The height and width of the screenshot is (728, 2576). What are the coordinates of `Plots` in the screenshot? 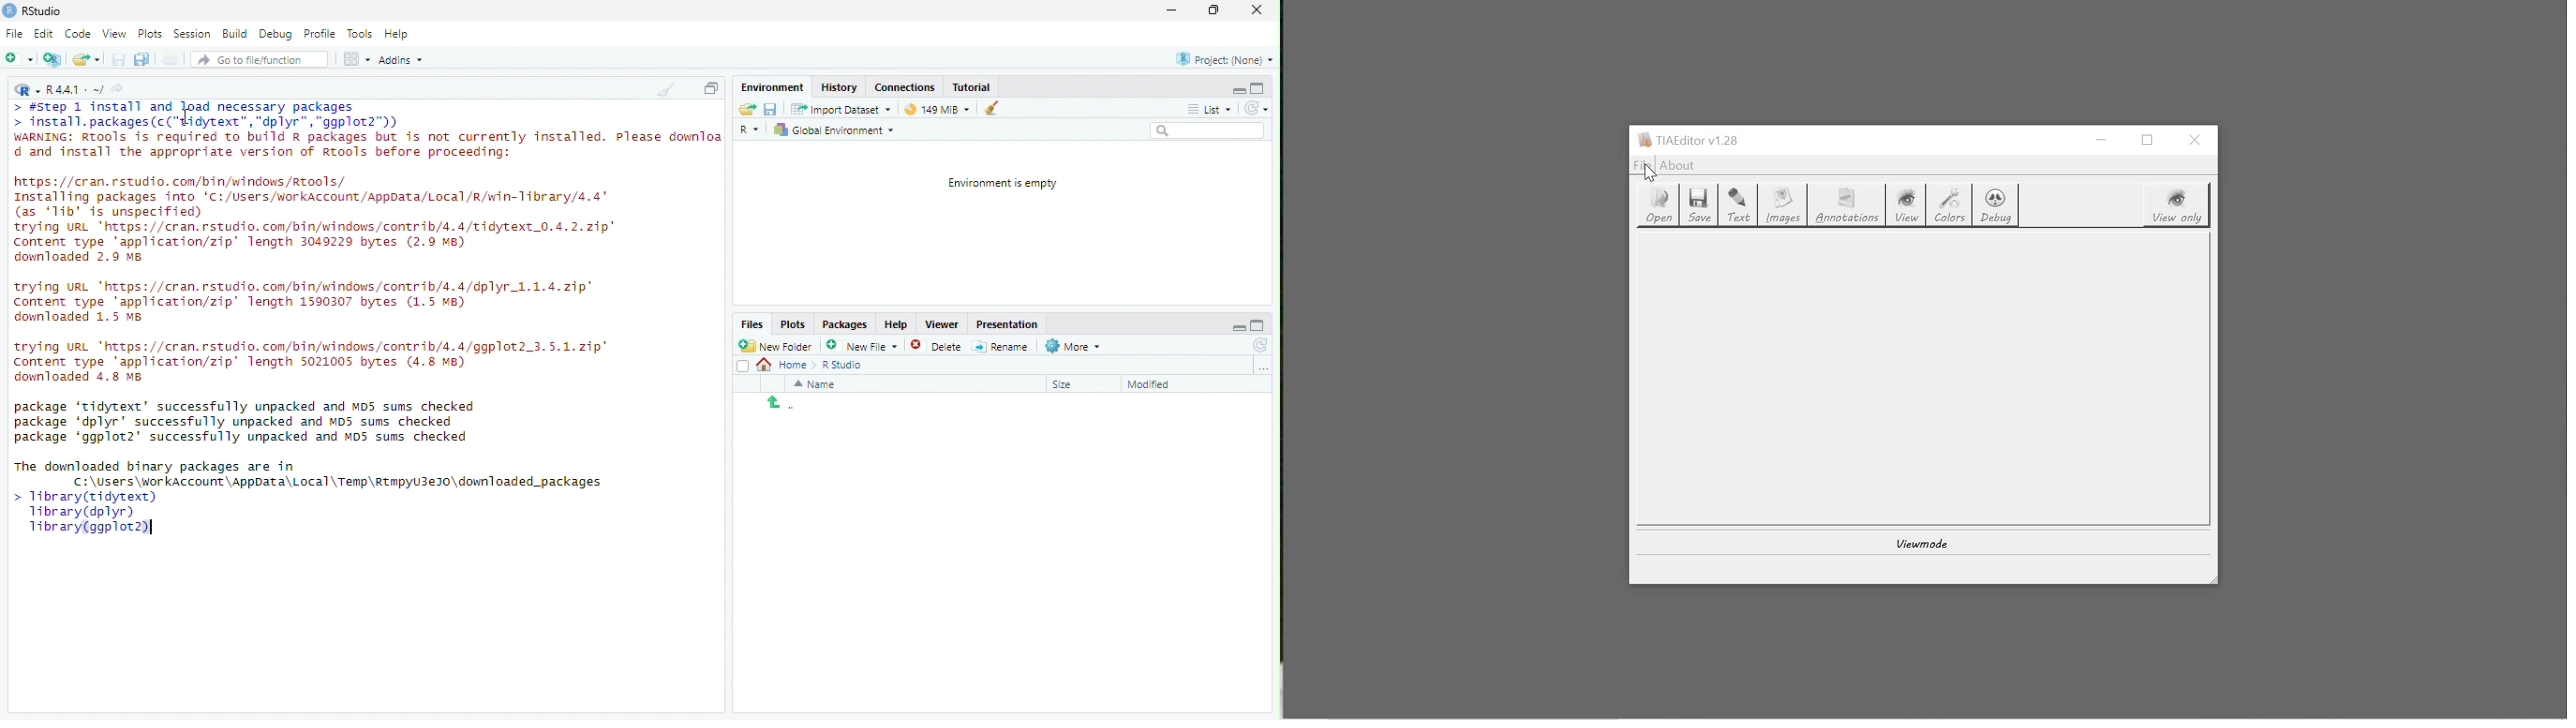 It's located at (149, 34).